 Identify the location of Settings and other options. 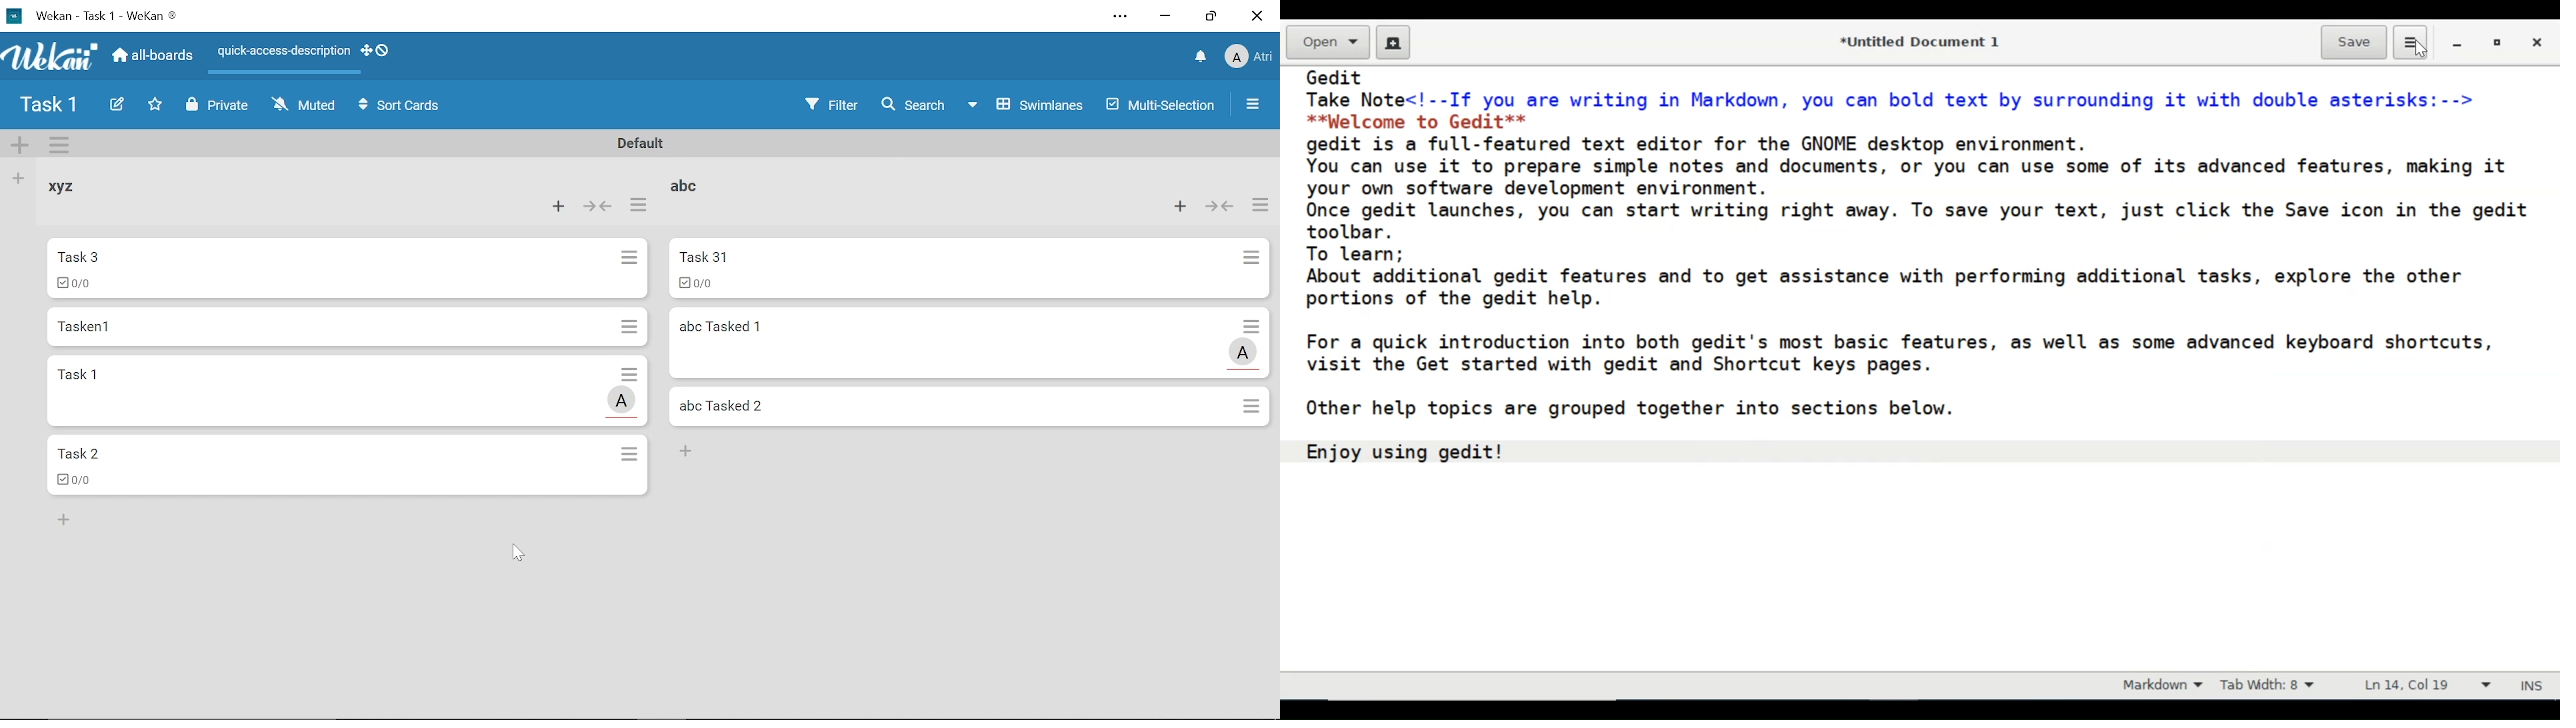
(1122, 18).